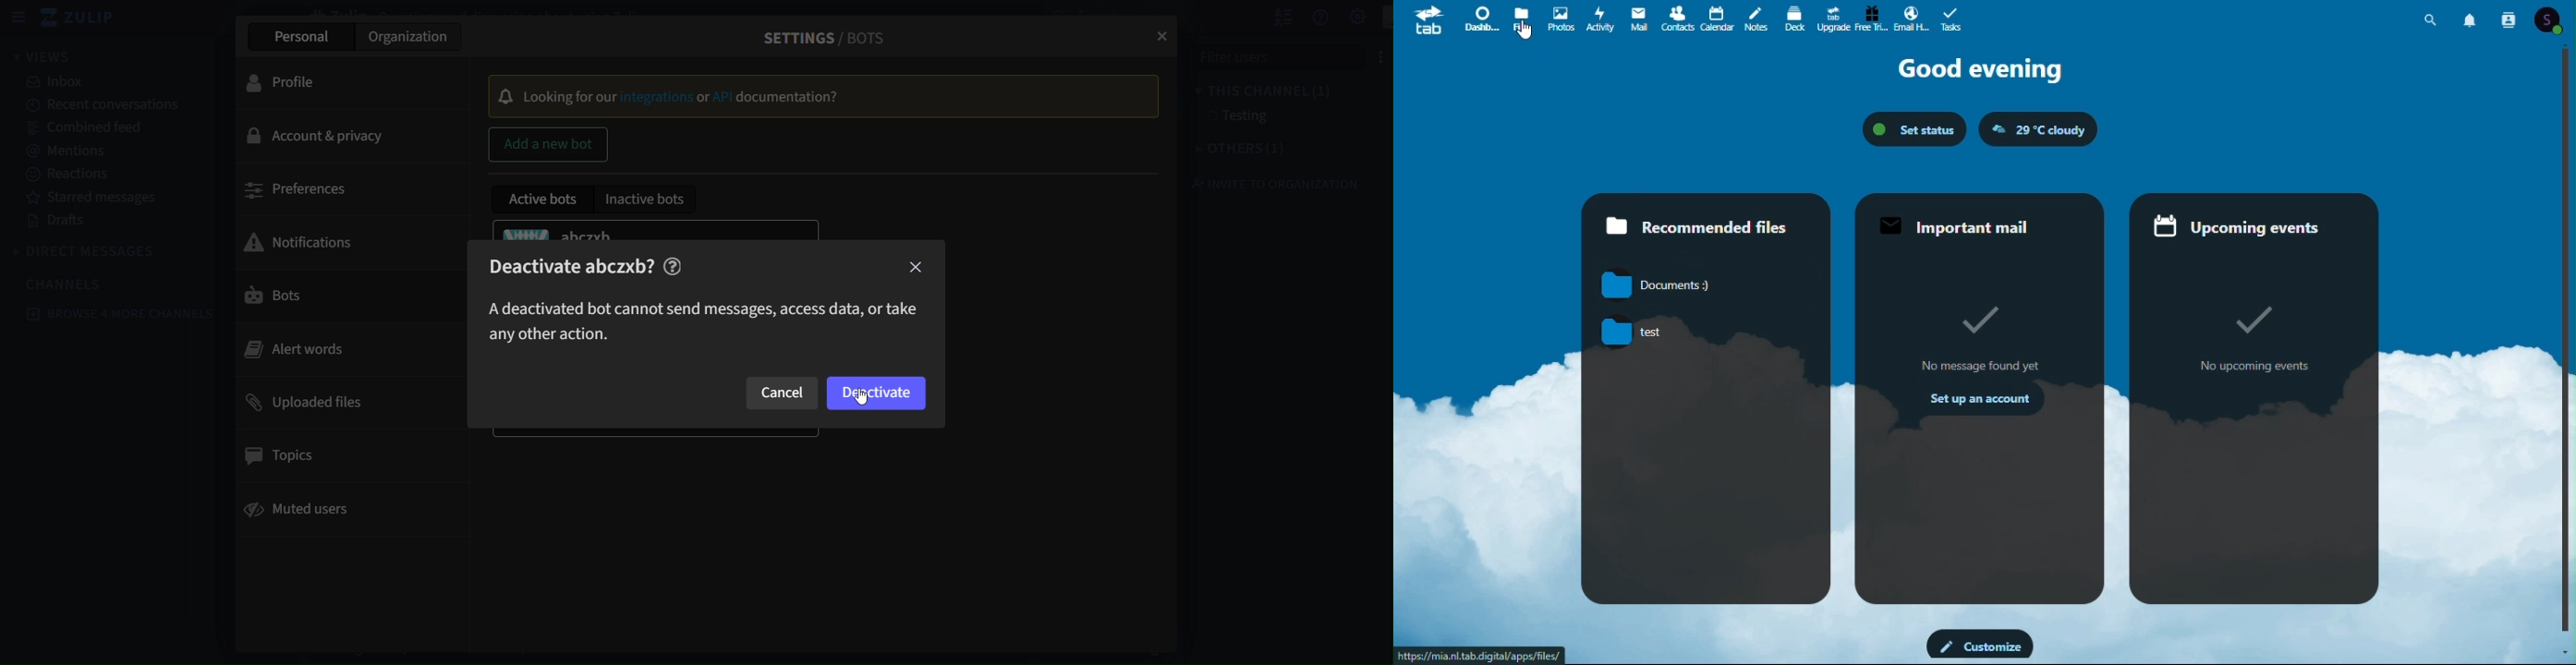 The image size is (2576, 672). What do you see at coordinates (1161, 35) in the screenshot?
I see `close` at bounding box center [1161, 35].